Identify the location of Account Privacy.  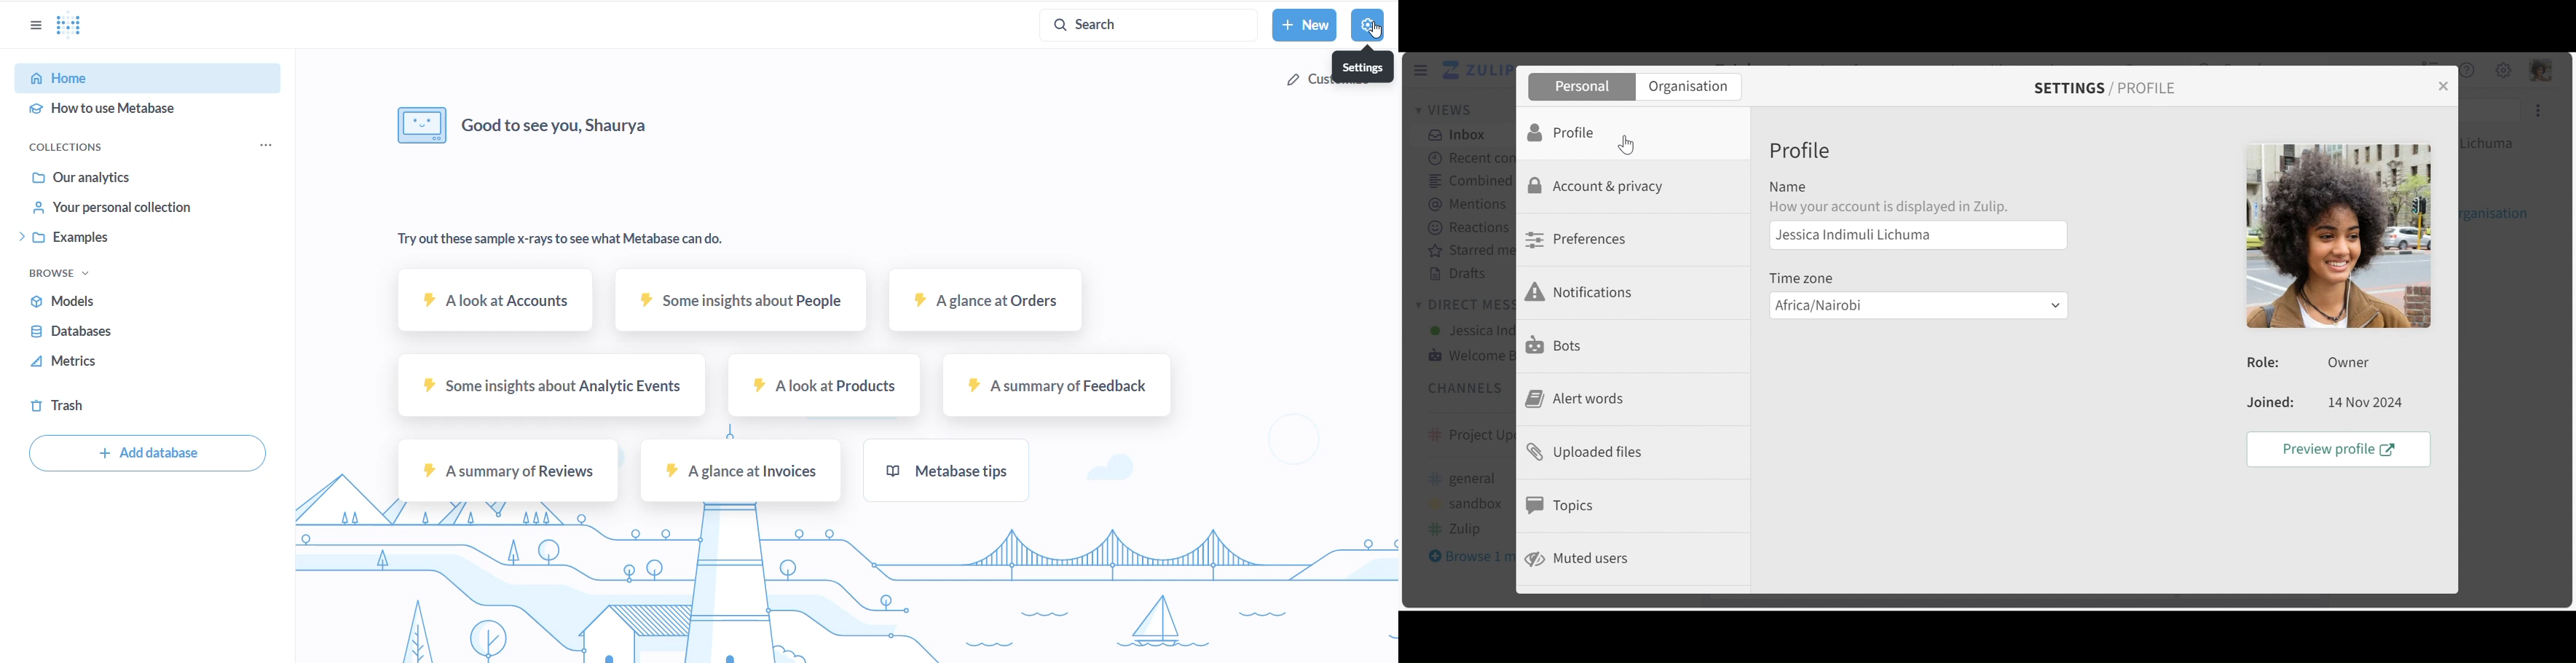
(1595, 188).